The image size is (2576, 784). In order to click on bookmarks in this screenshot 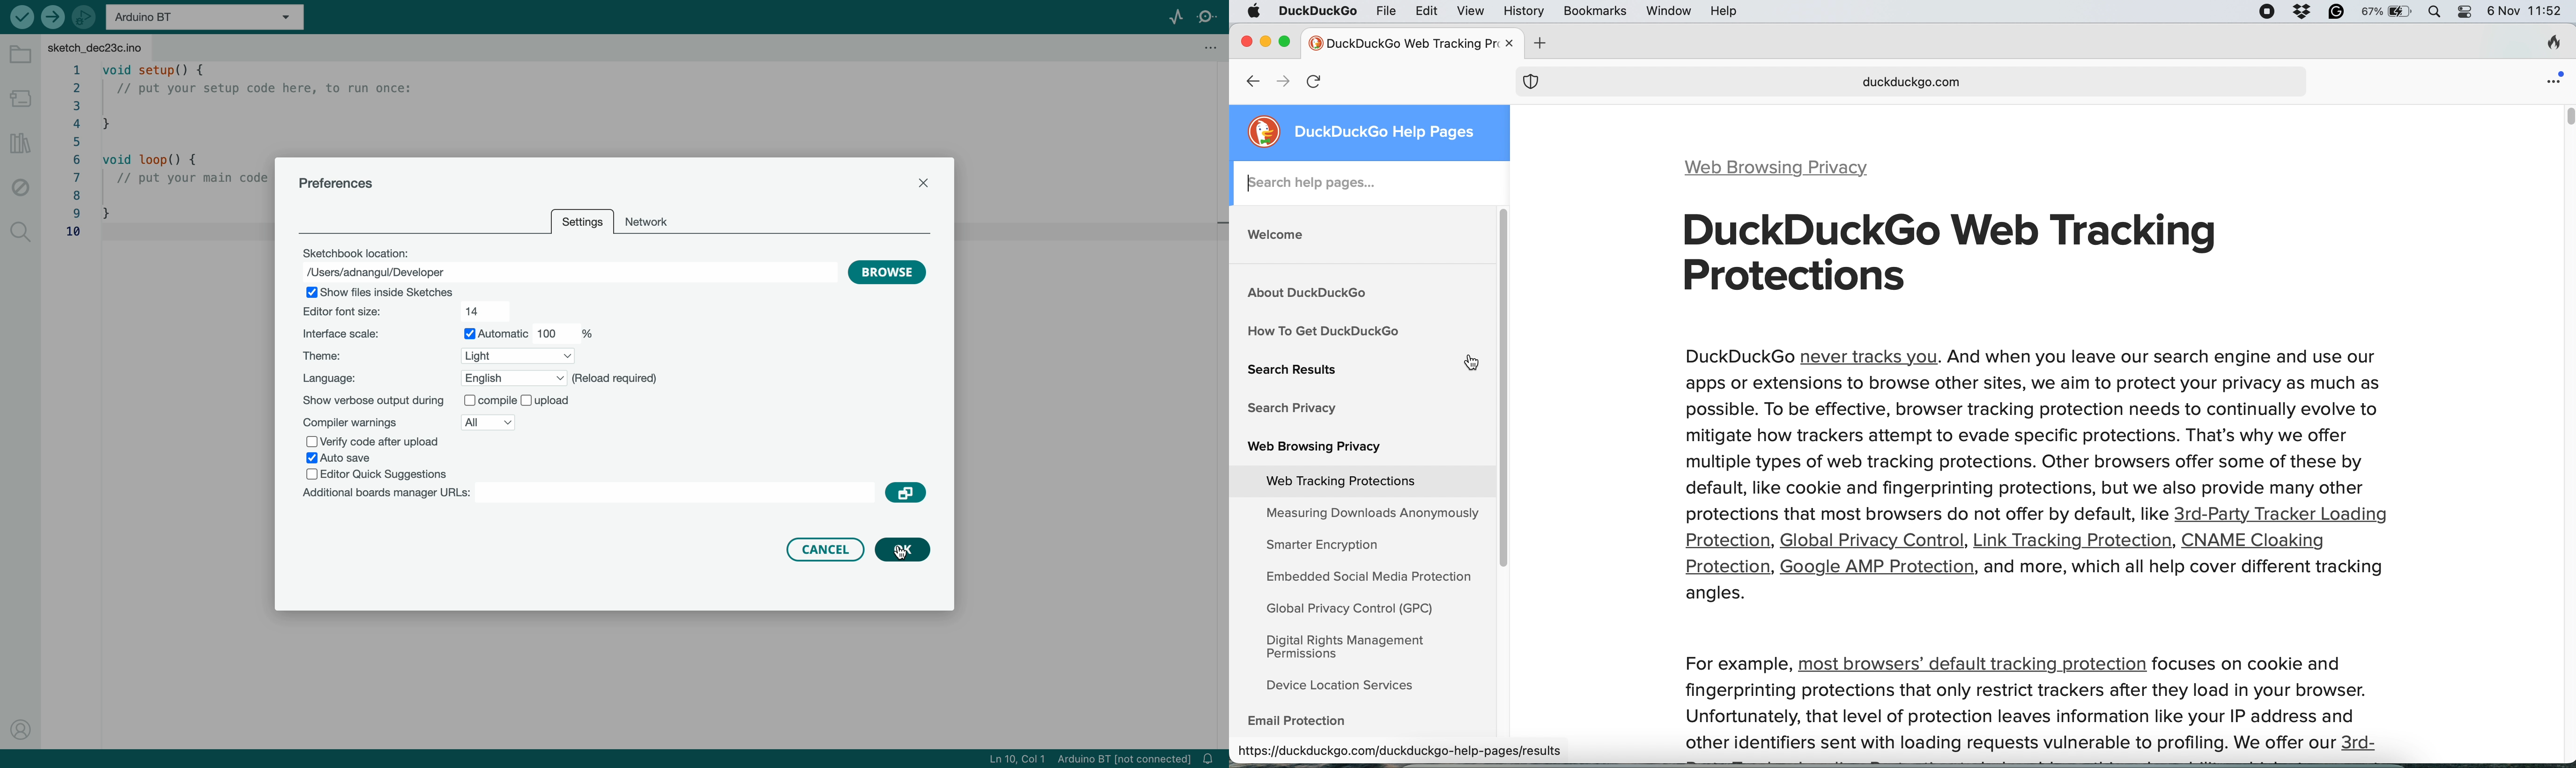, I will do `click(1592, 11)`.